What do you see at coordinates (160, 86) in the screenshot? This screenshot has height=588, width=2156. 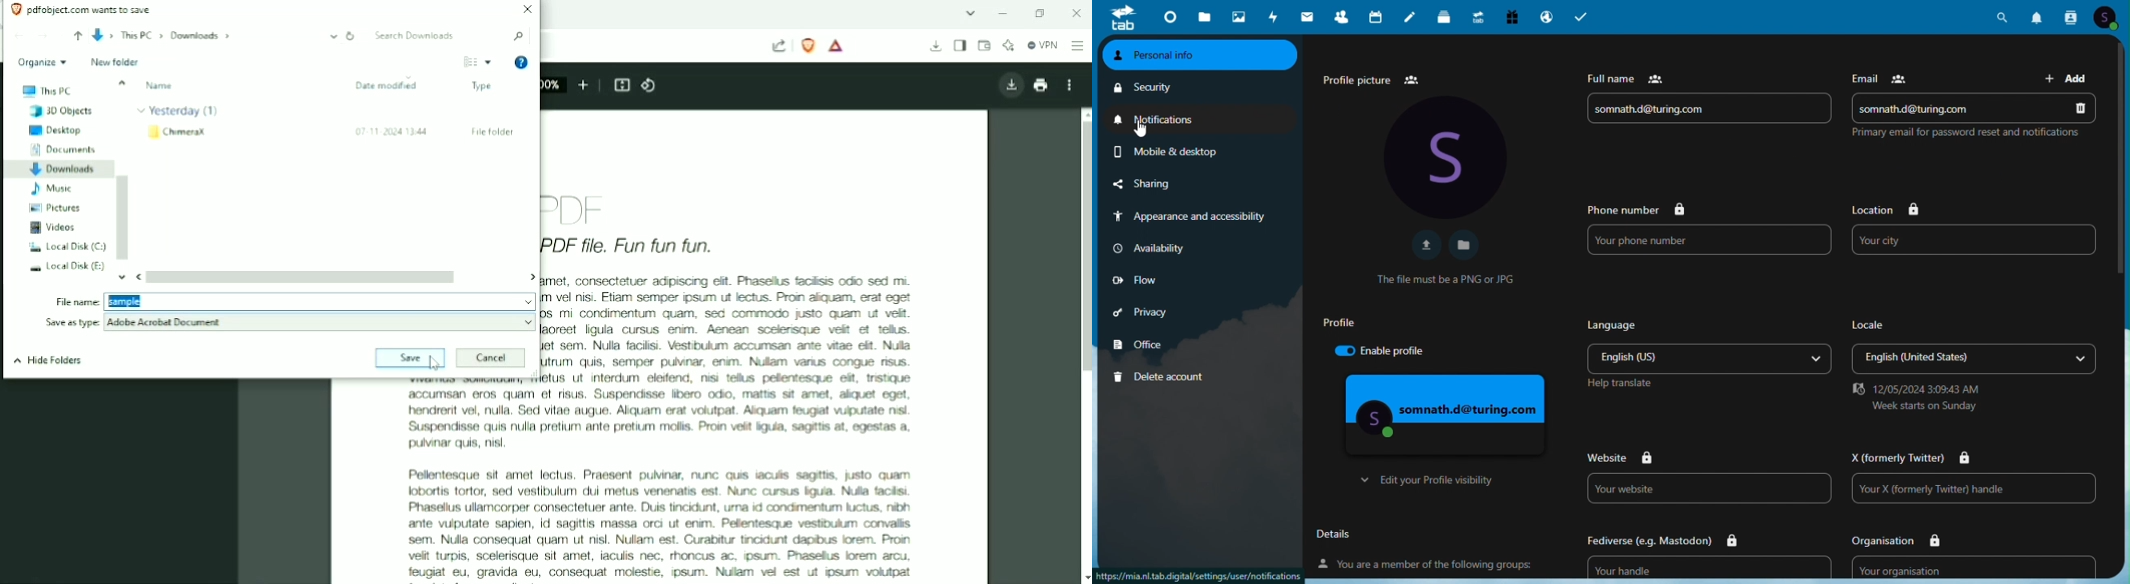 I see `Name` at bounding box center [160, 86].